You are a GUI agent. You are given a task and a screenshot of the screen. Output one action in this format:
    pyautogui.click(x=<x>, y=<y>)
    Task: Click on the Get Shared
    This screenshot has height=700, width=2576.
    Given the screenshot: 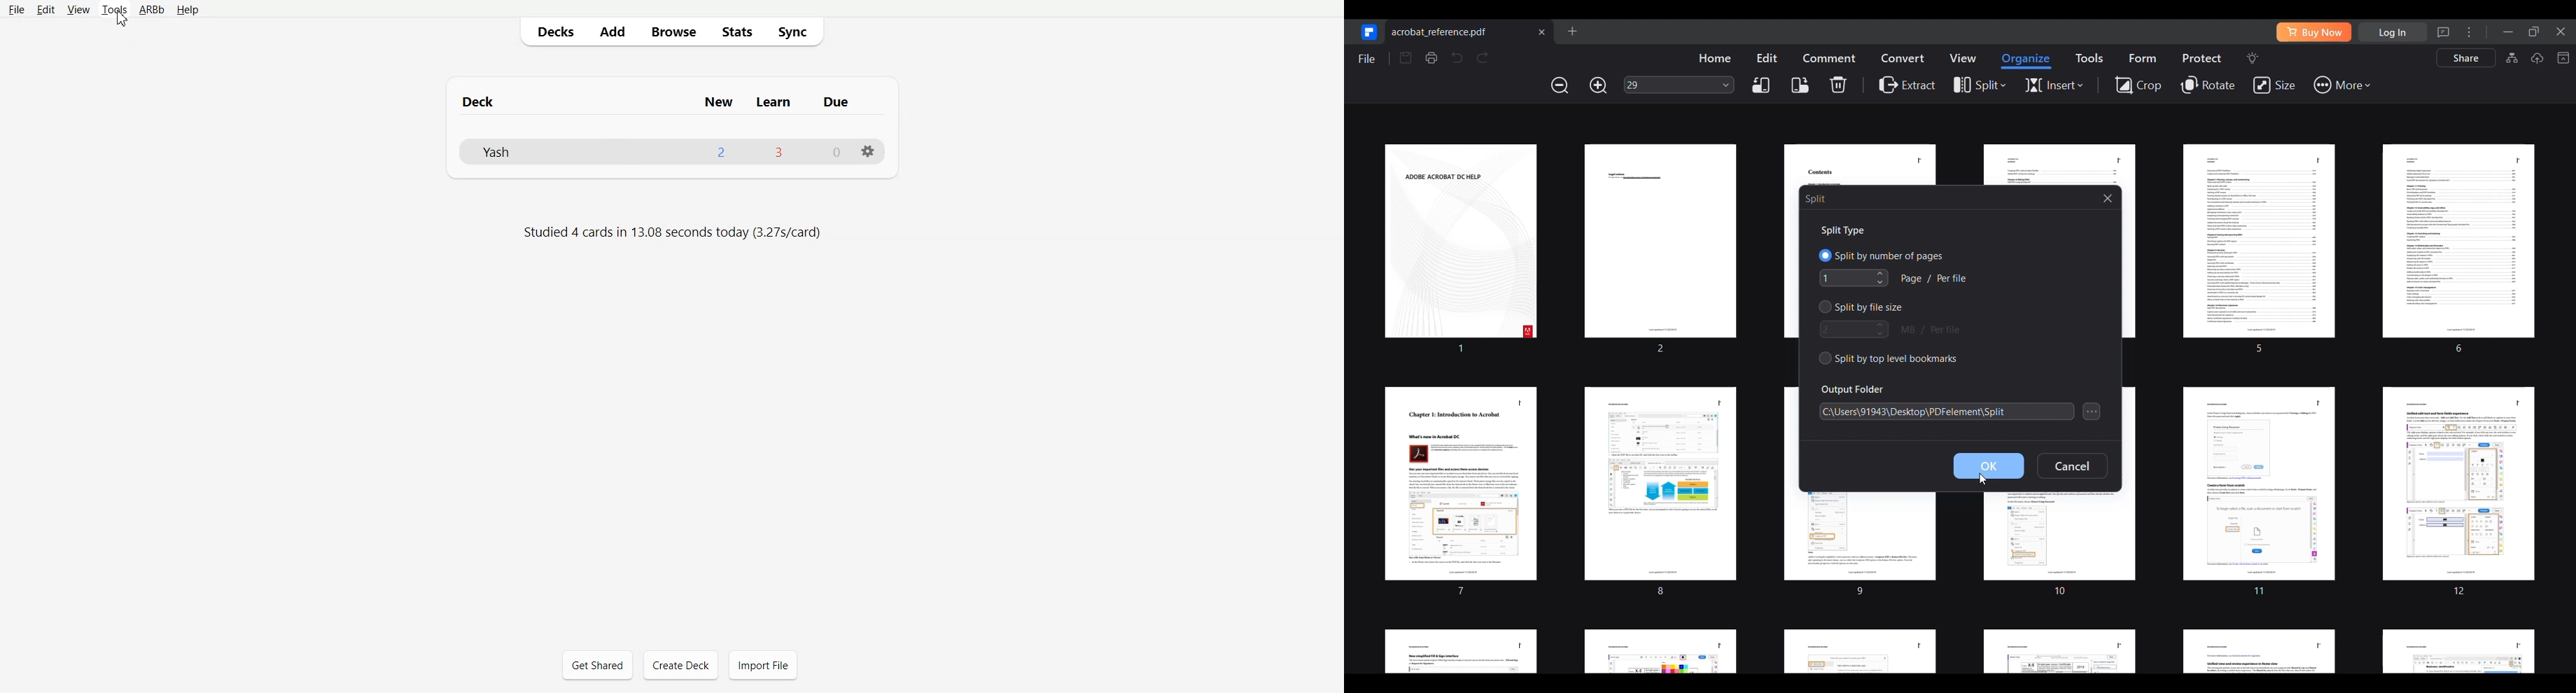 What is the action you would take?
    pyautogui.click(x=598, y=665)
    